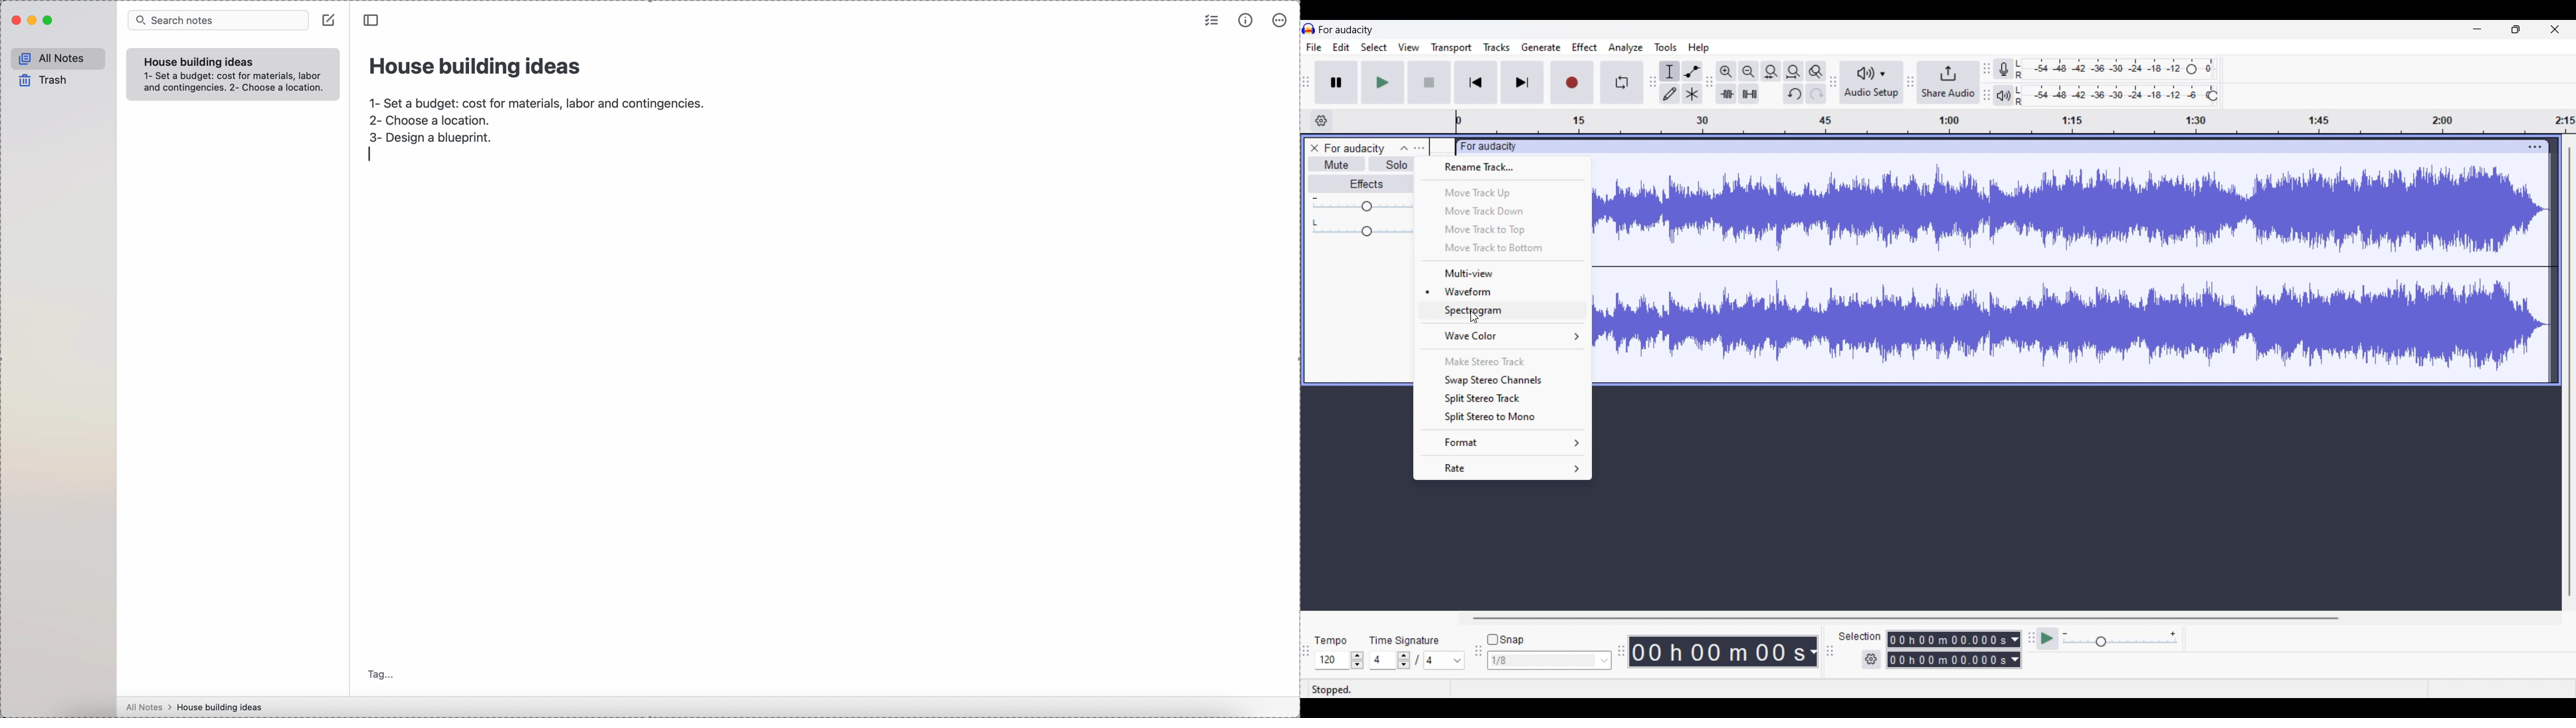  I want to click on more options, so click(1281, 21).